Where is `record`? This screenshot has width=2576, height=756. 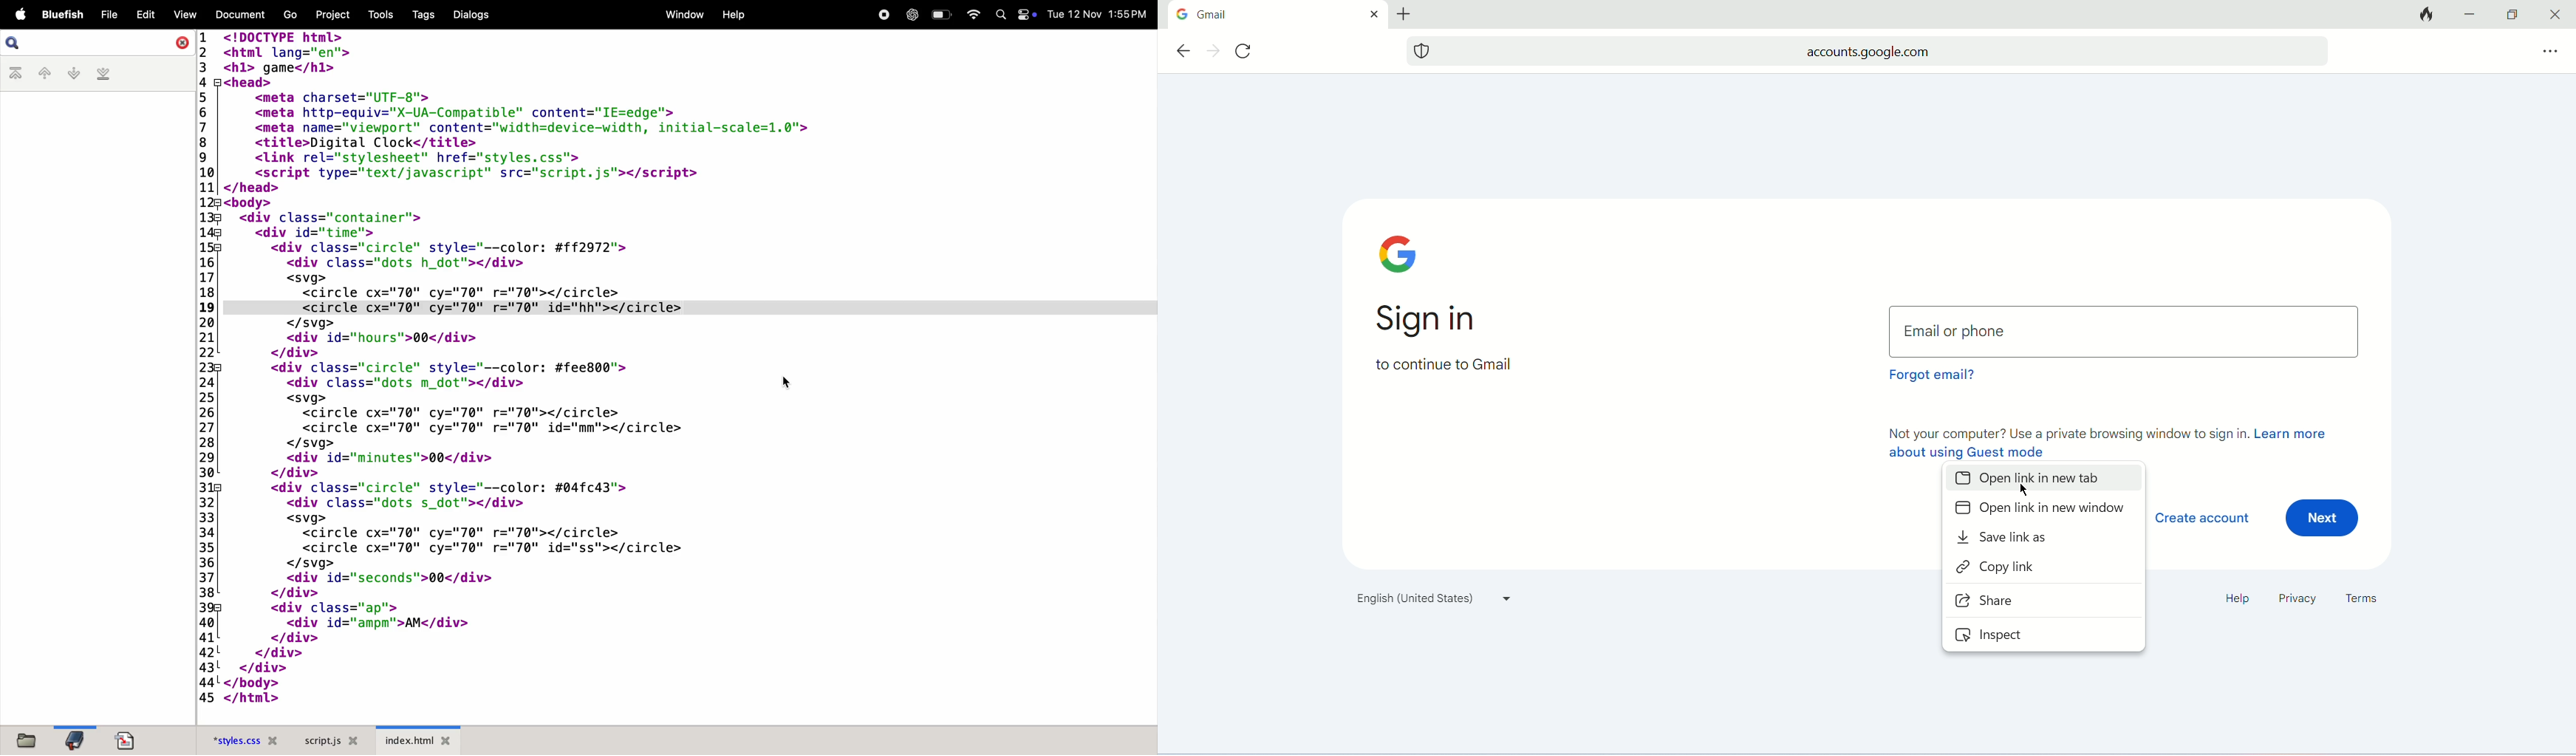 record is located at coordinates (882, 15).